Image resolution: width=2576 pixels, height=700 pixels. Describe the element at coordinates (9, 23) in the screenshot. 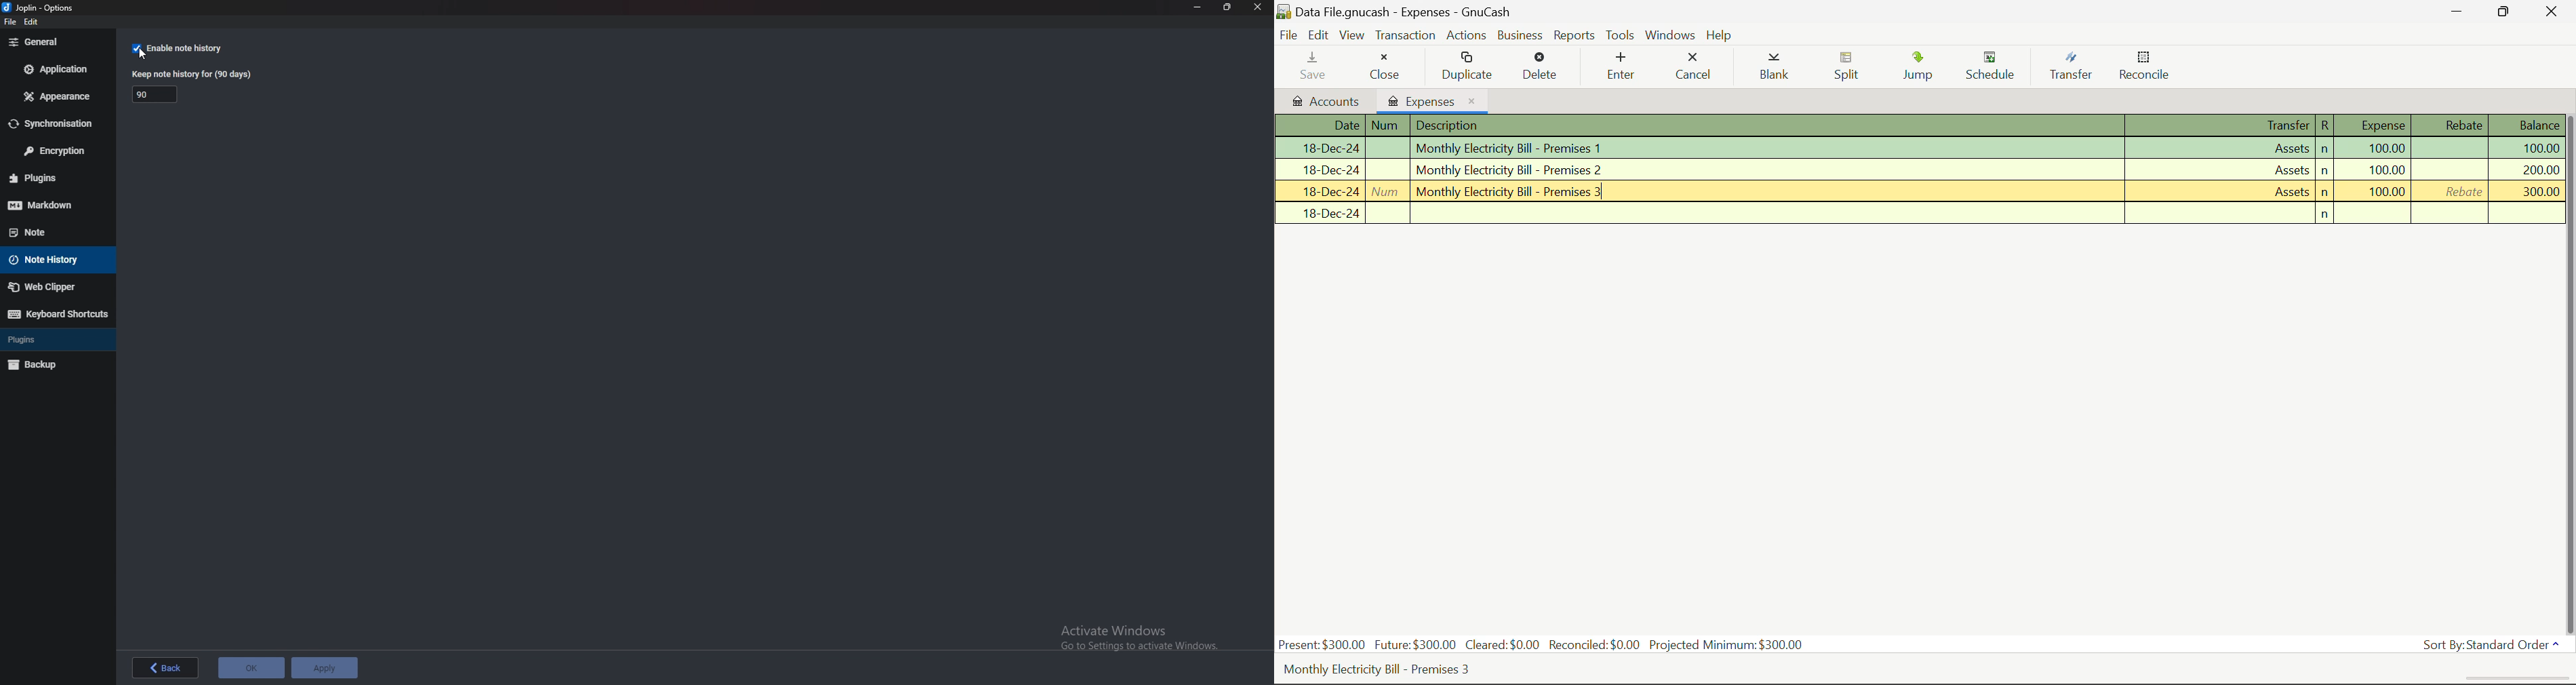

I see `file` at that location.